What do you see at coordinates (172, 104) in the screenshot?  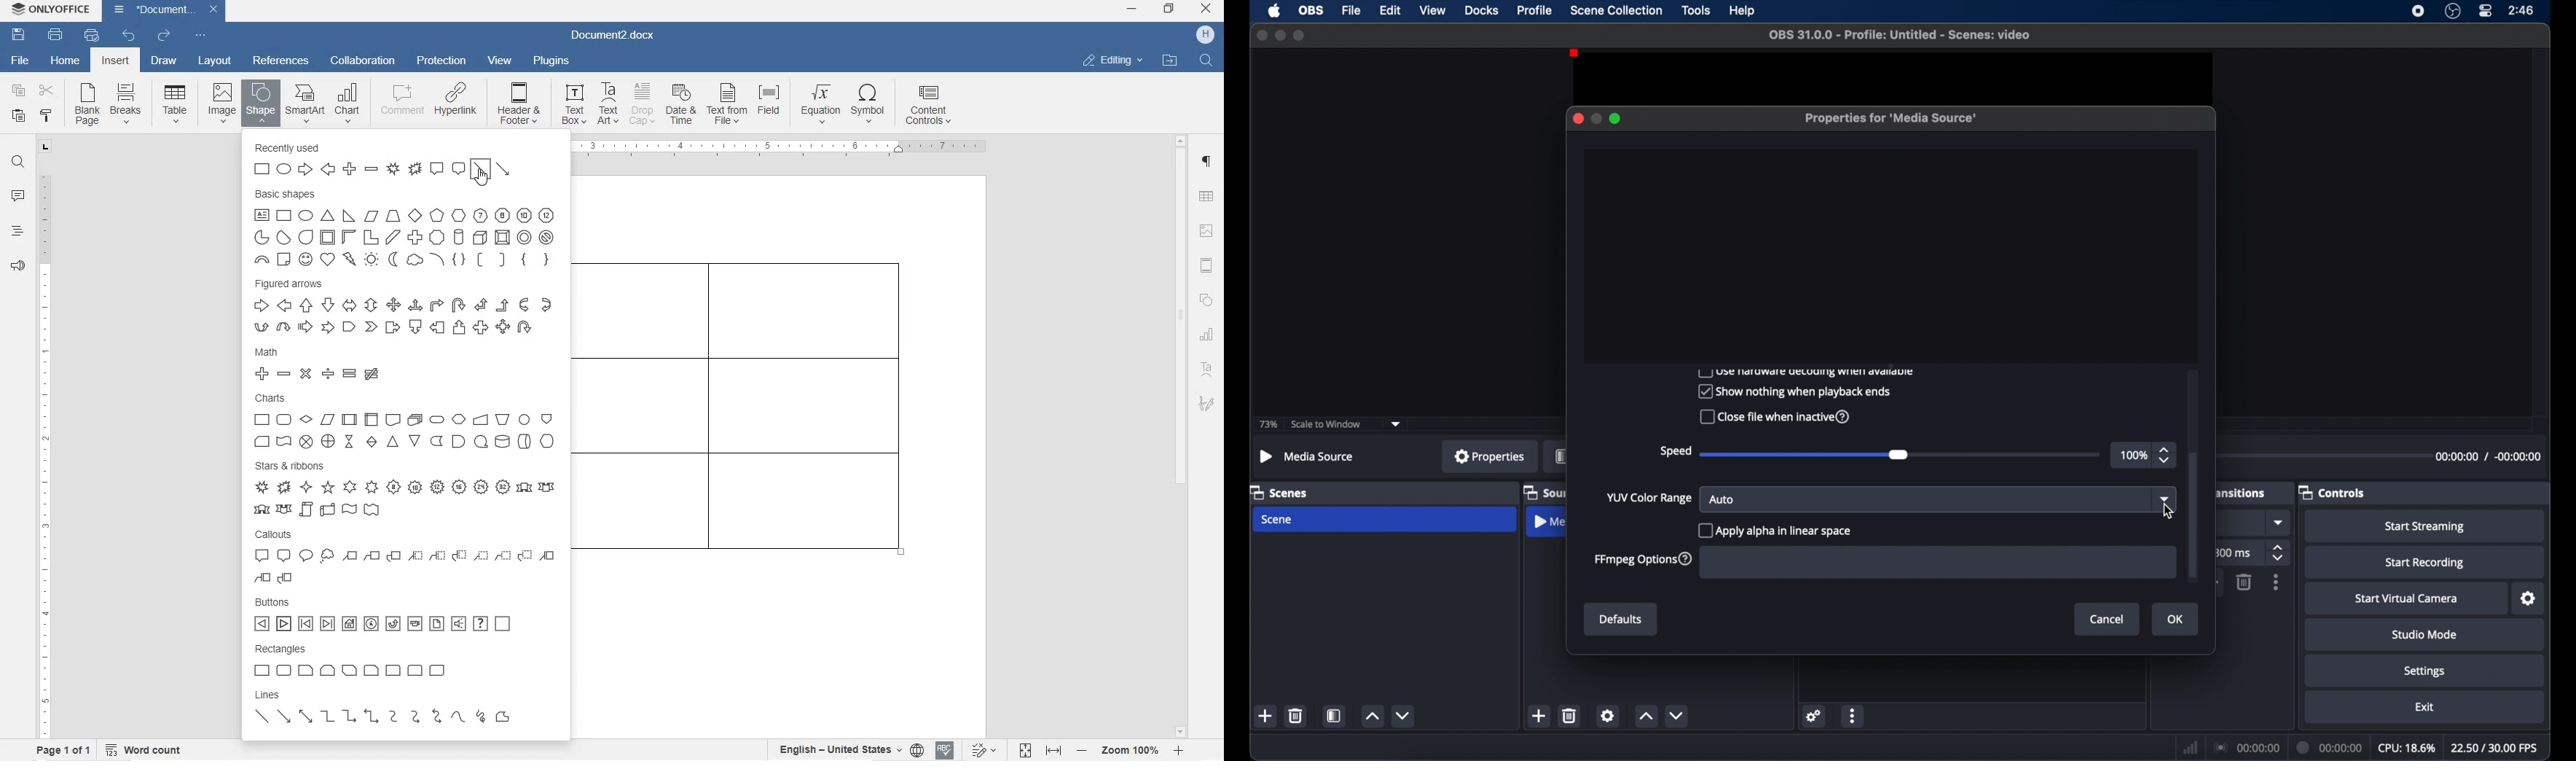 I see `insert table` at bounding box center [172, 104].